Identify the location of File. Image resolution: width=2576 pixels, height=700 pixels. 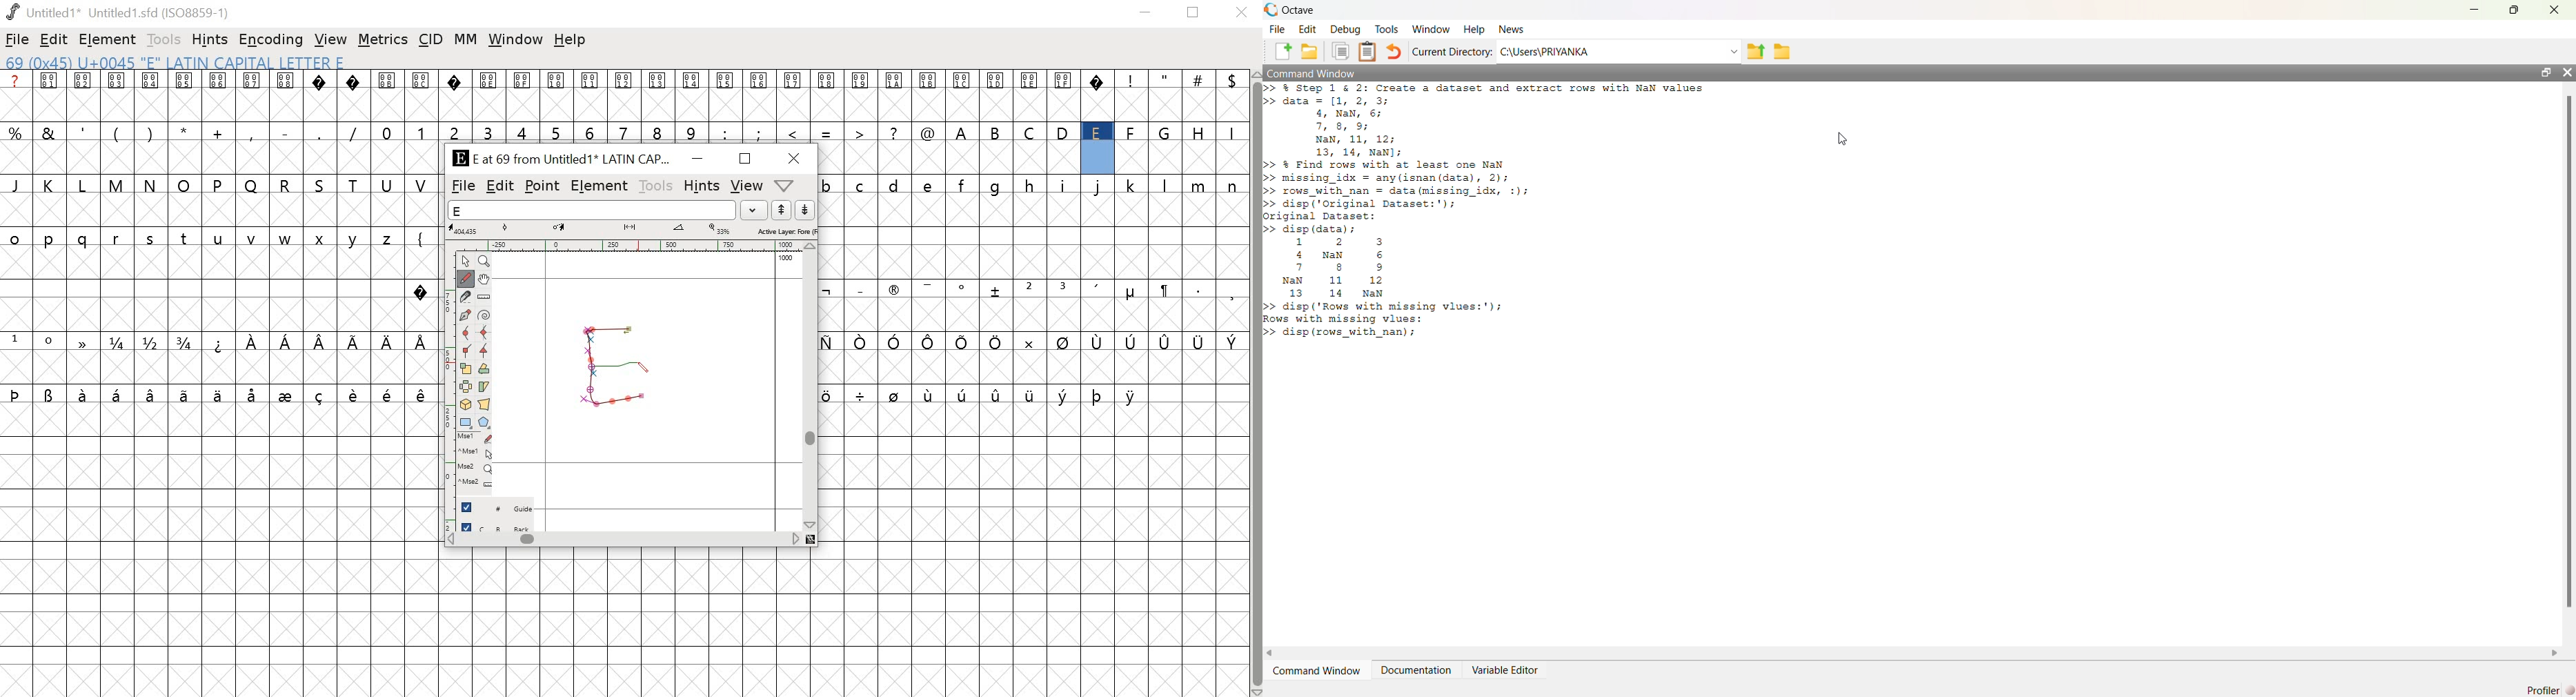
(1277, 29).